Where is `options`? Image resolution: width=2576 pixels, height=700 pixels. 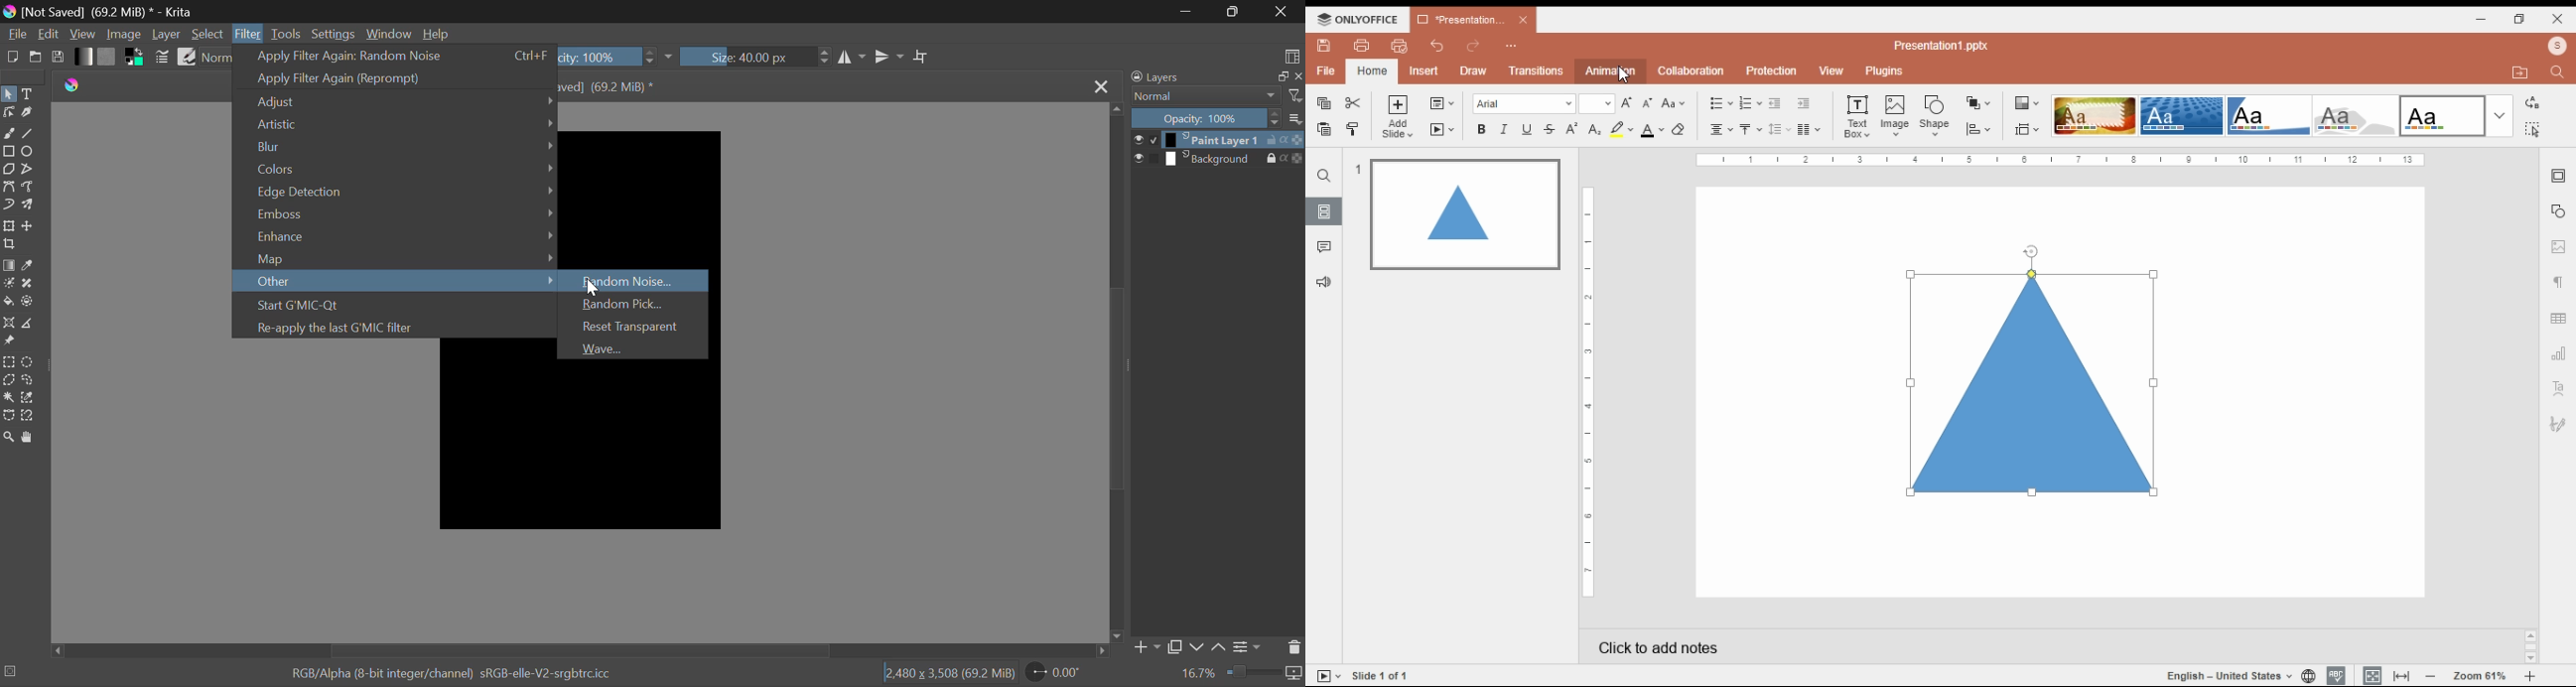 options is located at coordinates (1297, 117).